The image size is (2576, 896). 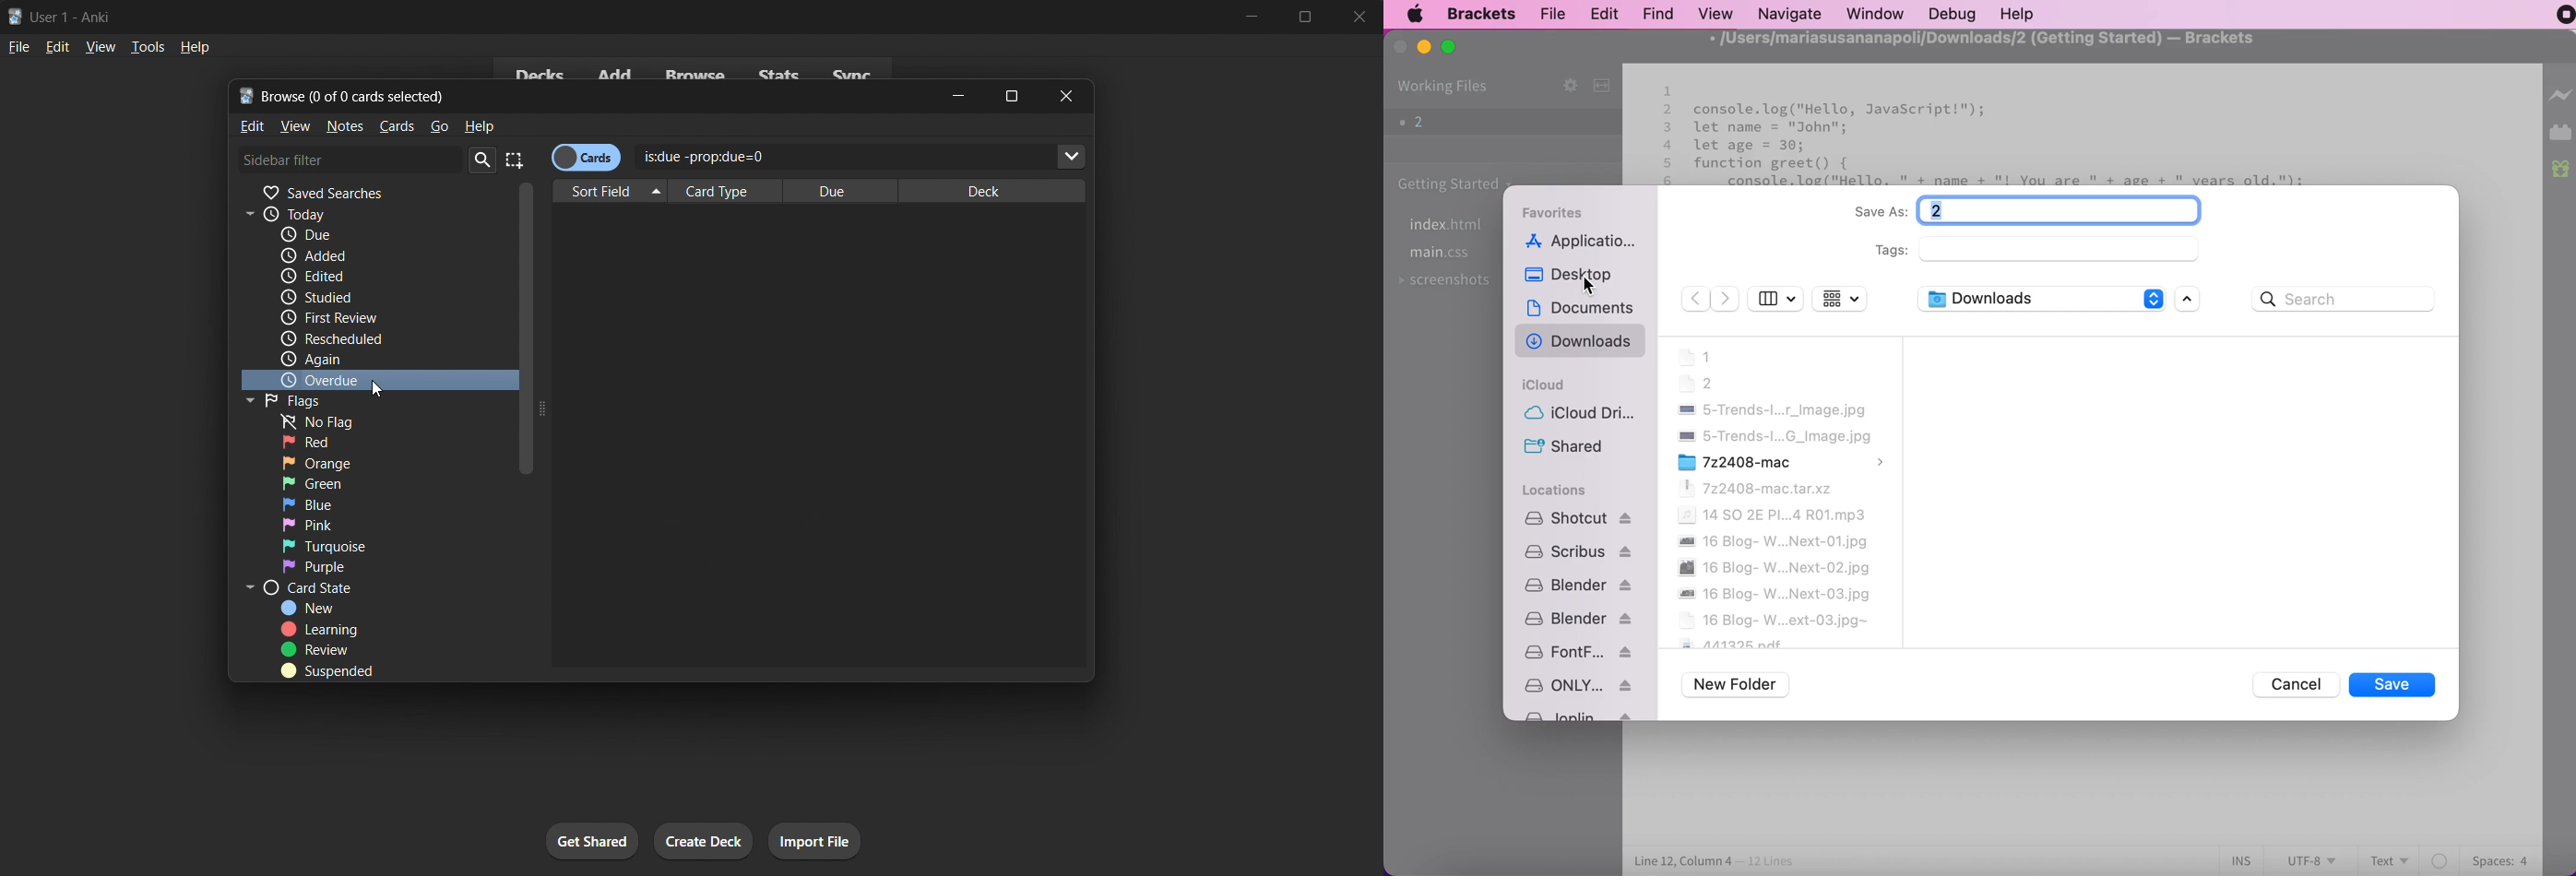 What do you see at coordinates (147, 46) in the screenshot?
I see `tools` at bounding box center [147, 46].